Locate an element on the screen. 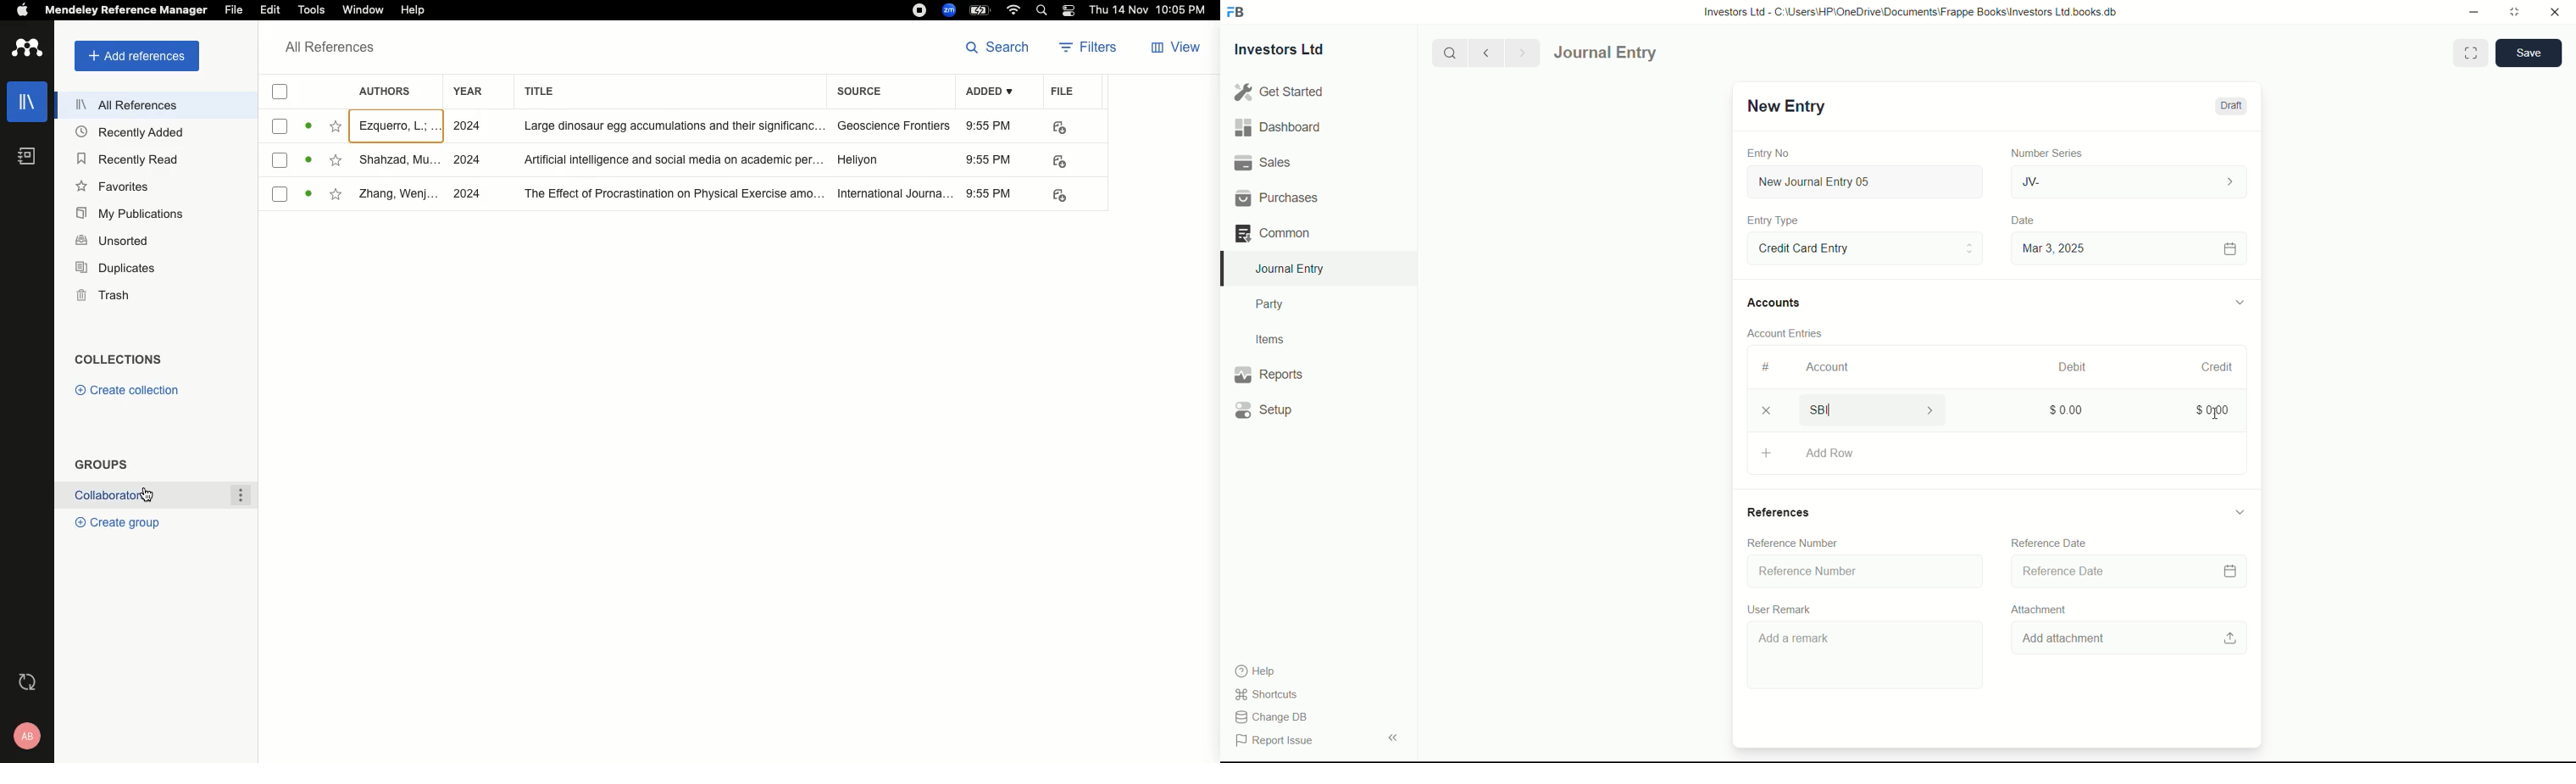 The height and width of the screenshot is (784, 2576). maximize is located at coordinates (2514, 11).